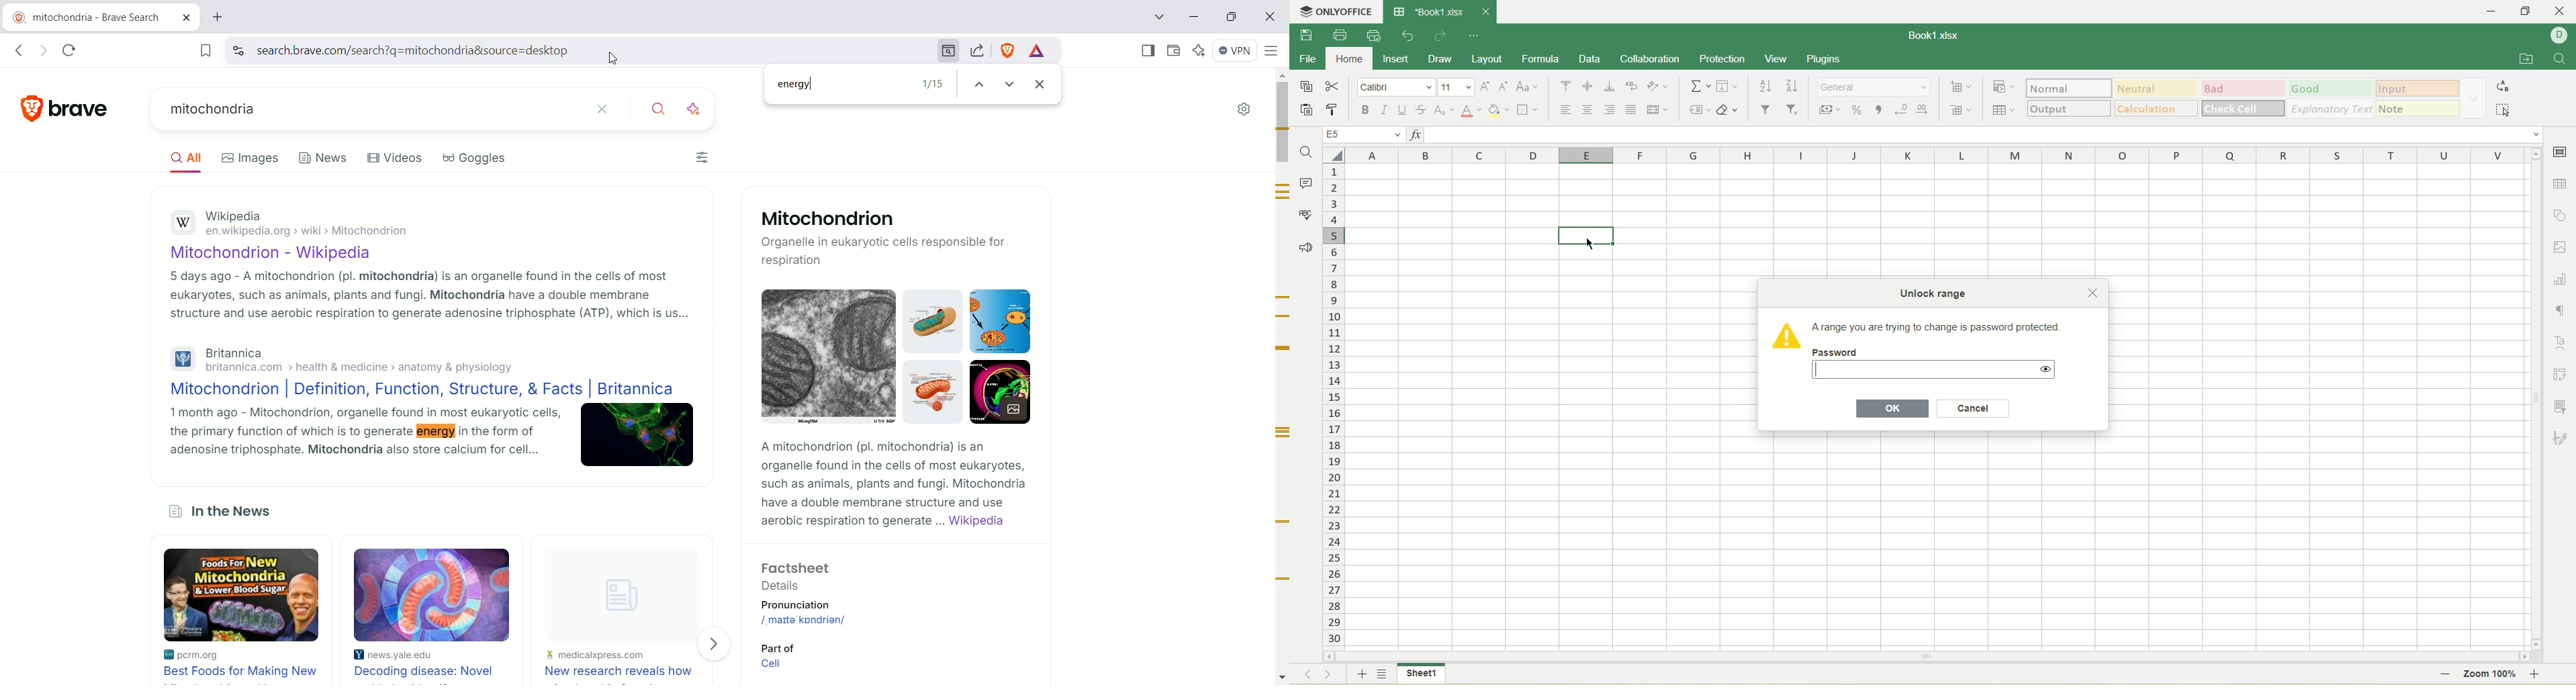 The height and width of the screenshot is (700, 2576). I want to click on Restore down, so click(1234, 16).